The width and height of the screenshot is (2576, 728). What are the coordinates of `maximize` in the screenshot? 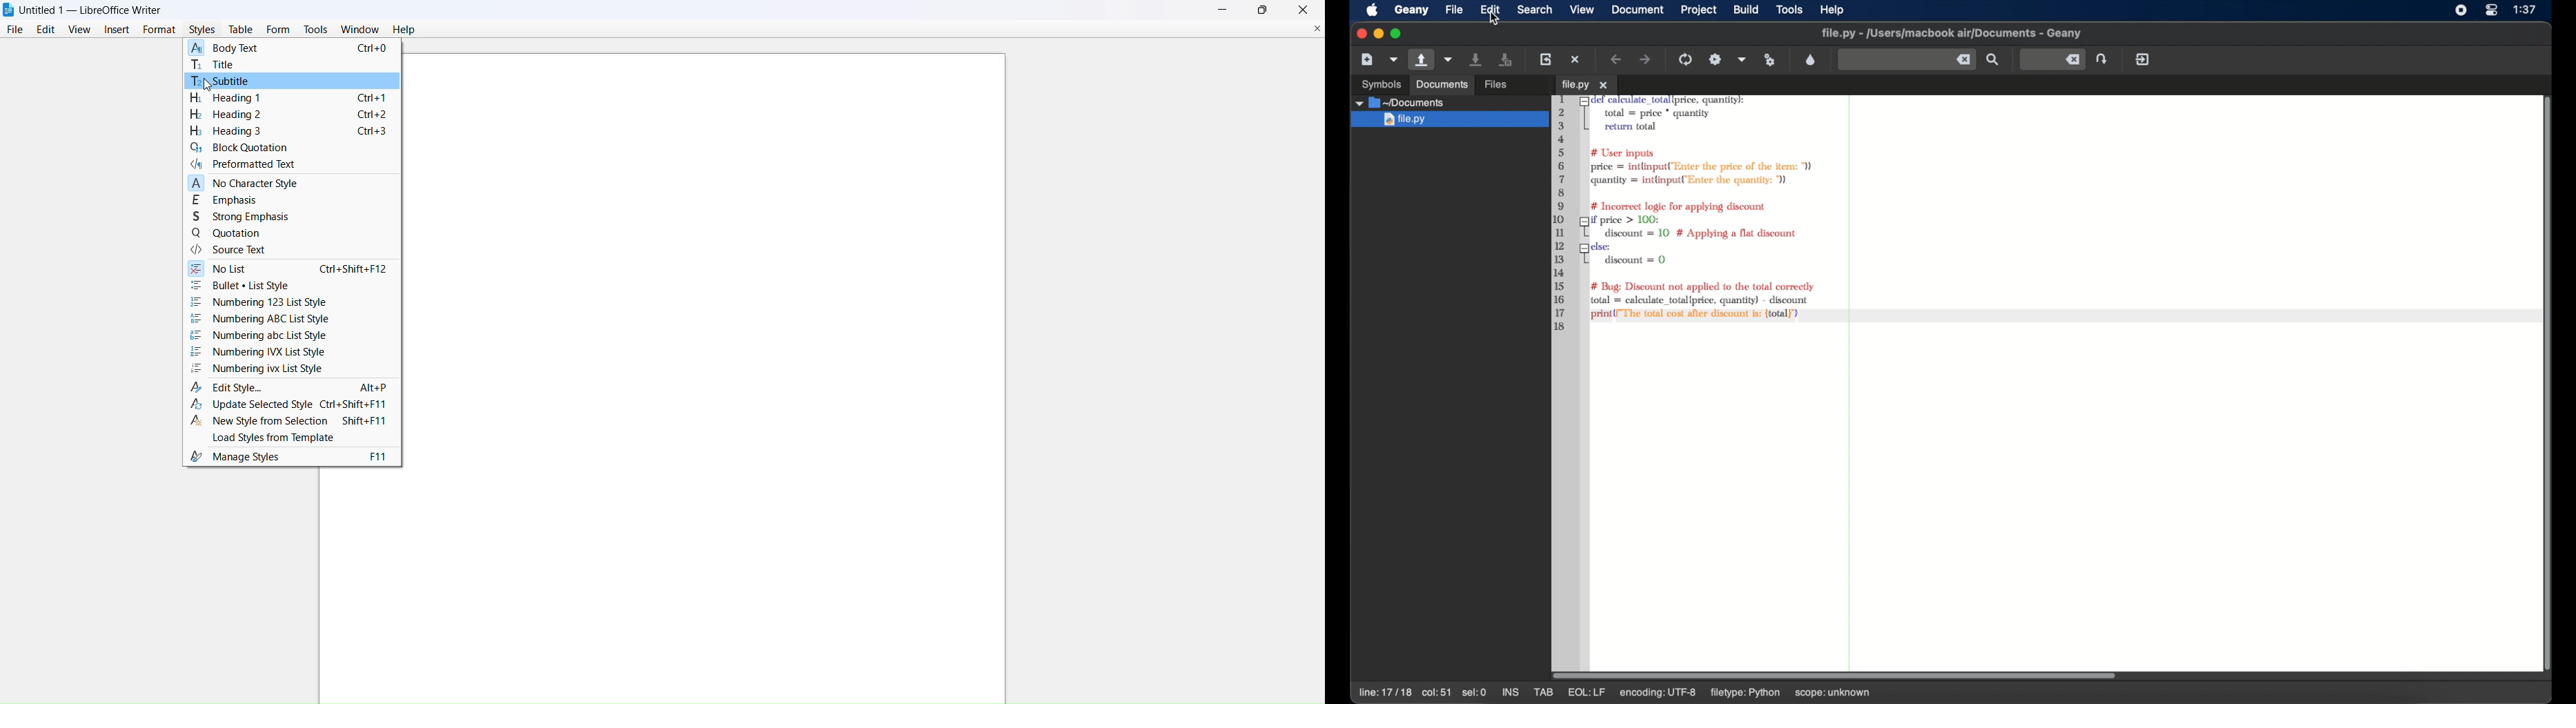 It's located at (1266, 8).